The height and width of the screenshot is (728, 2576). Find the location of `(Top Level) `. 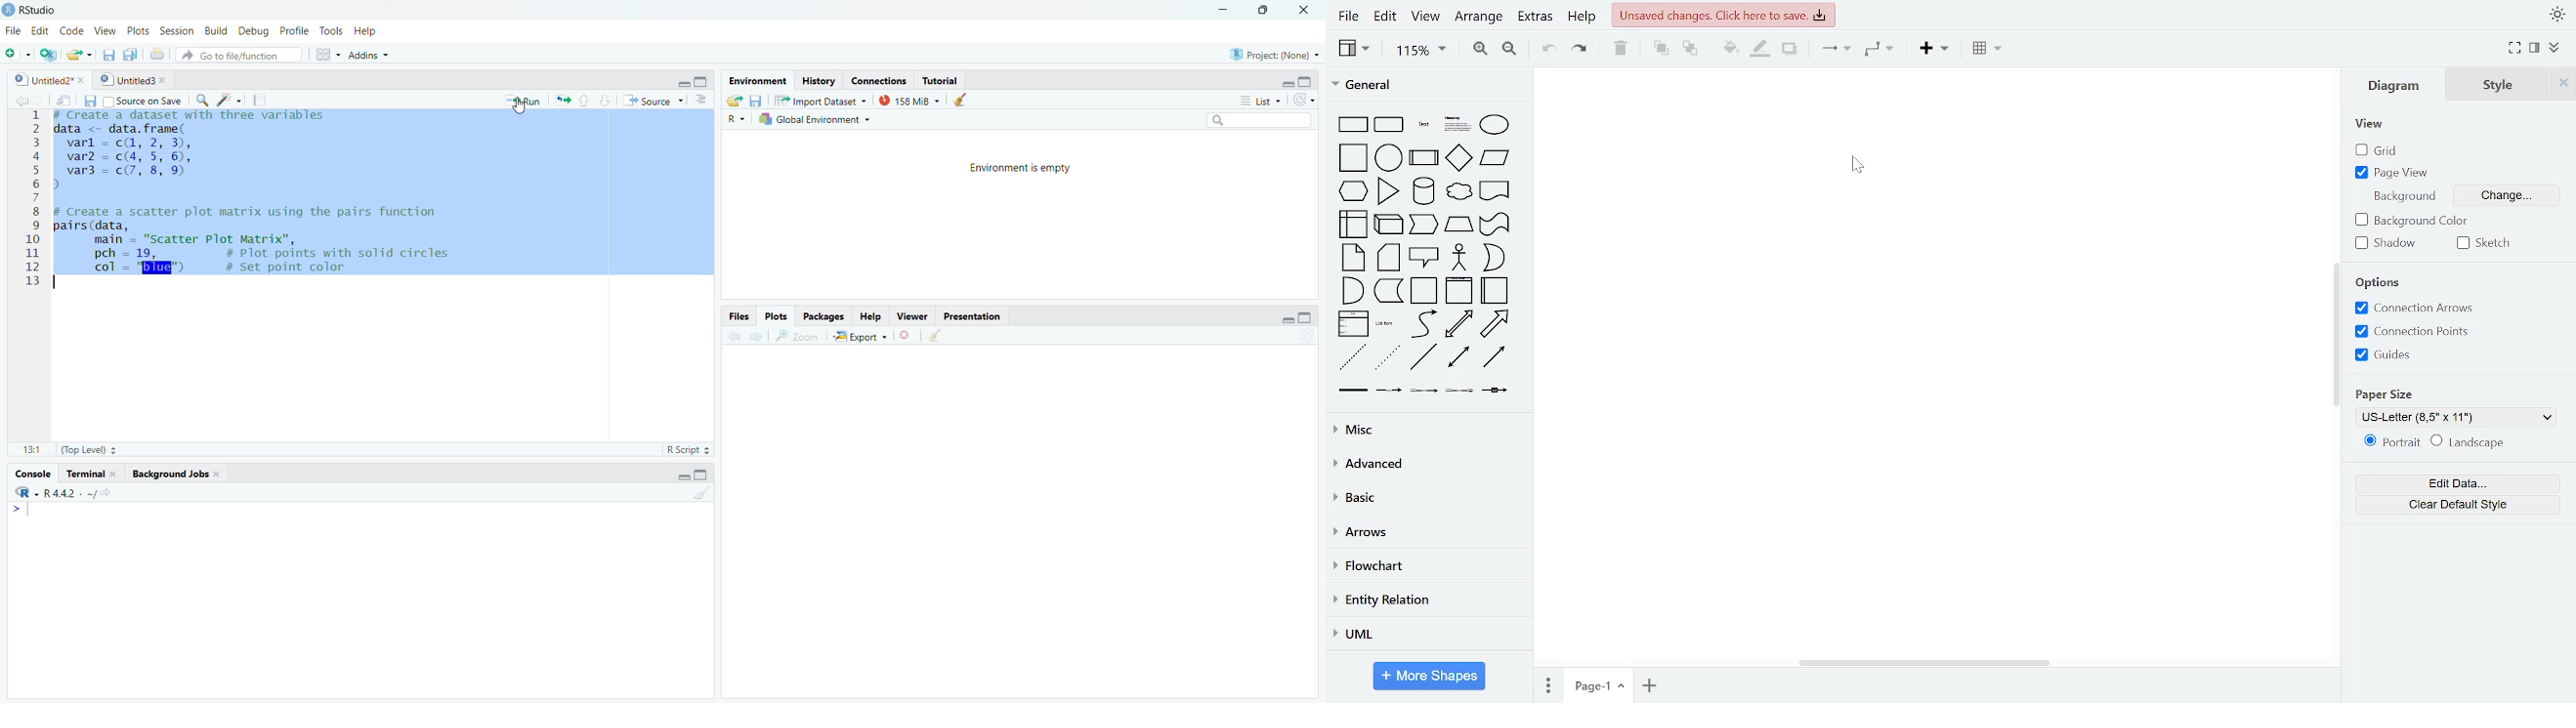

(Top Level)  is located at coordinates (89, 450).